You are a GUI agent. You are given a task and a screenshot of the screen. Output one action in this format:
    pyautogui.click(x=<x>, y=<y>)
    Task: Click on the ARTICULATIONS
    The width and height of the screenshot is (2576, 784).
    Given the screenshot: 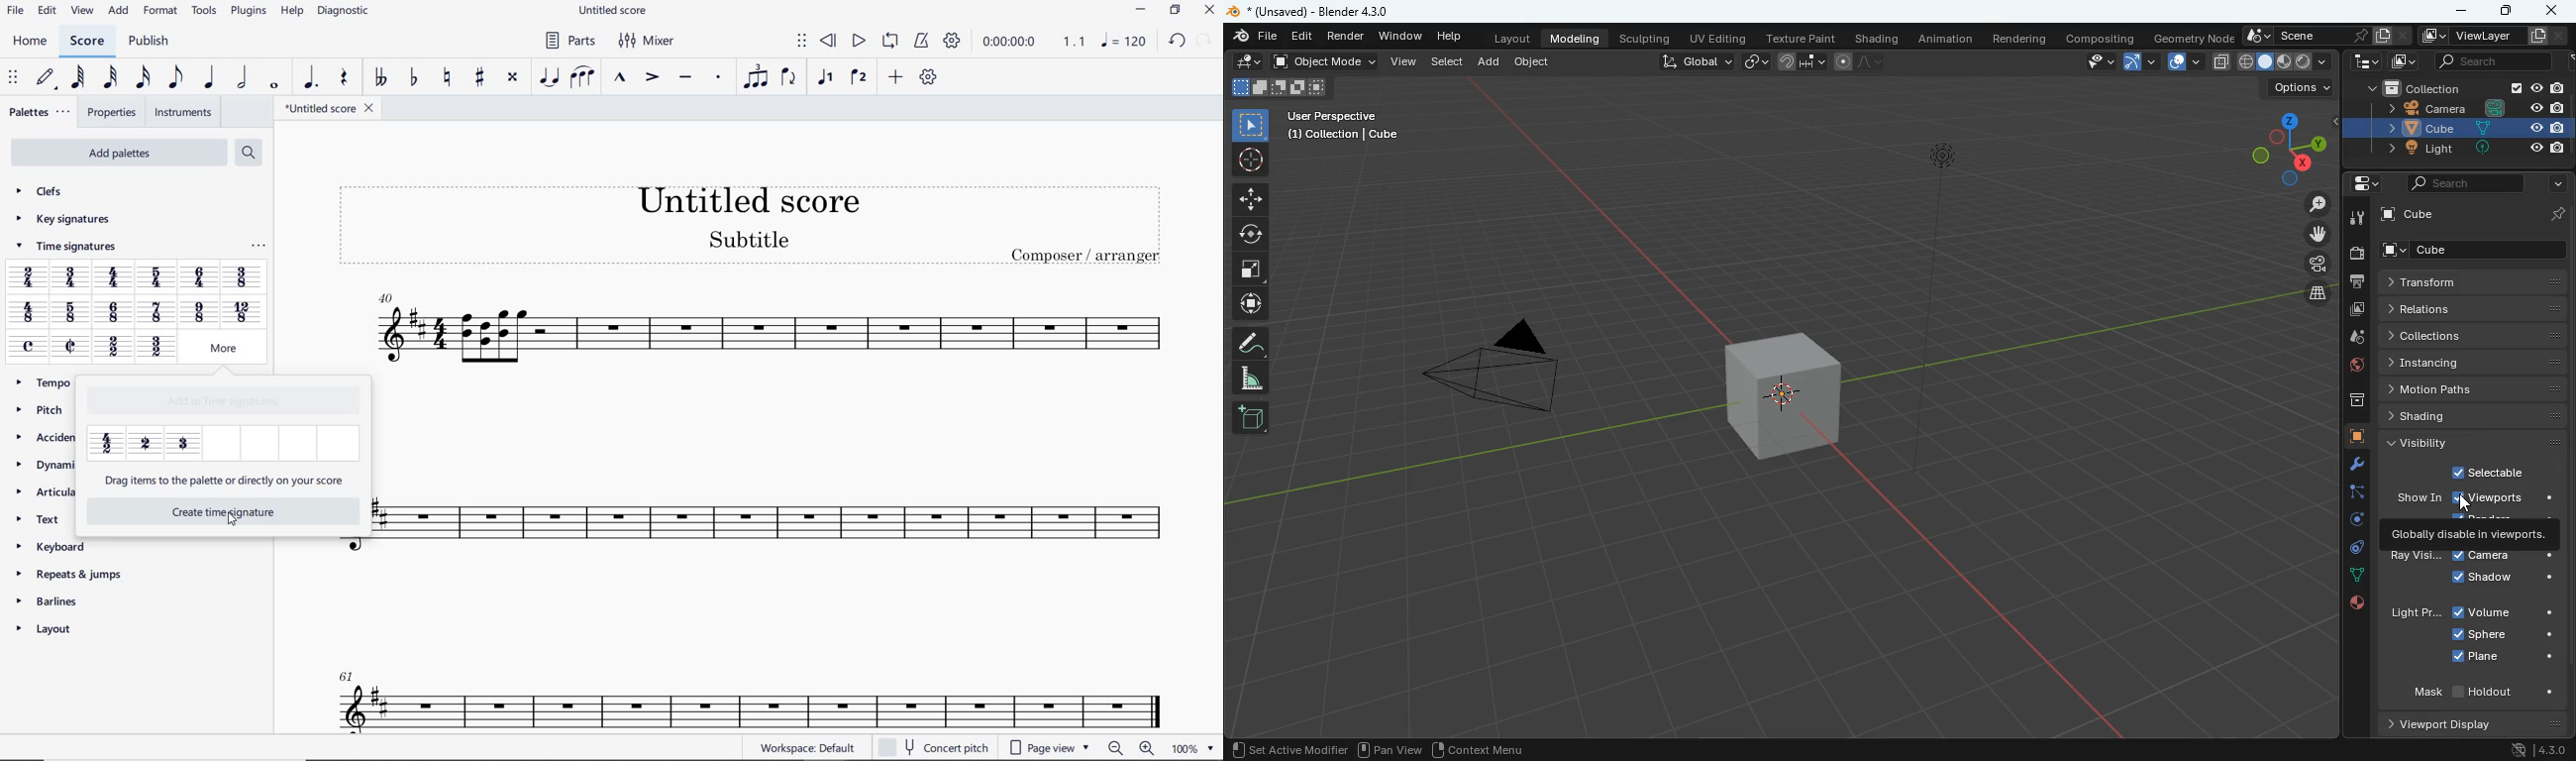 What is the action you would take?
    pyautogui.click(x=44, y=492)
    